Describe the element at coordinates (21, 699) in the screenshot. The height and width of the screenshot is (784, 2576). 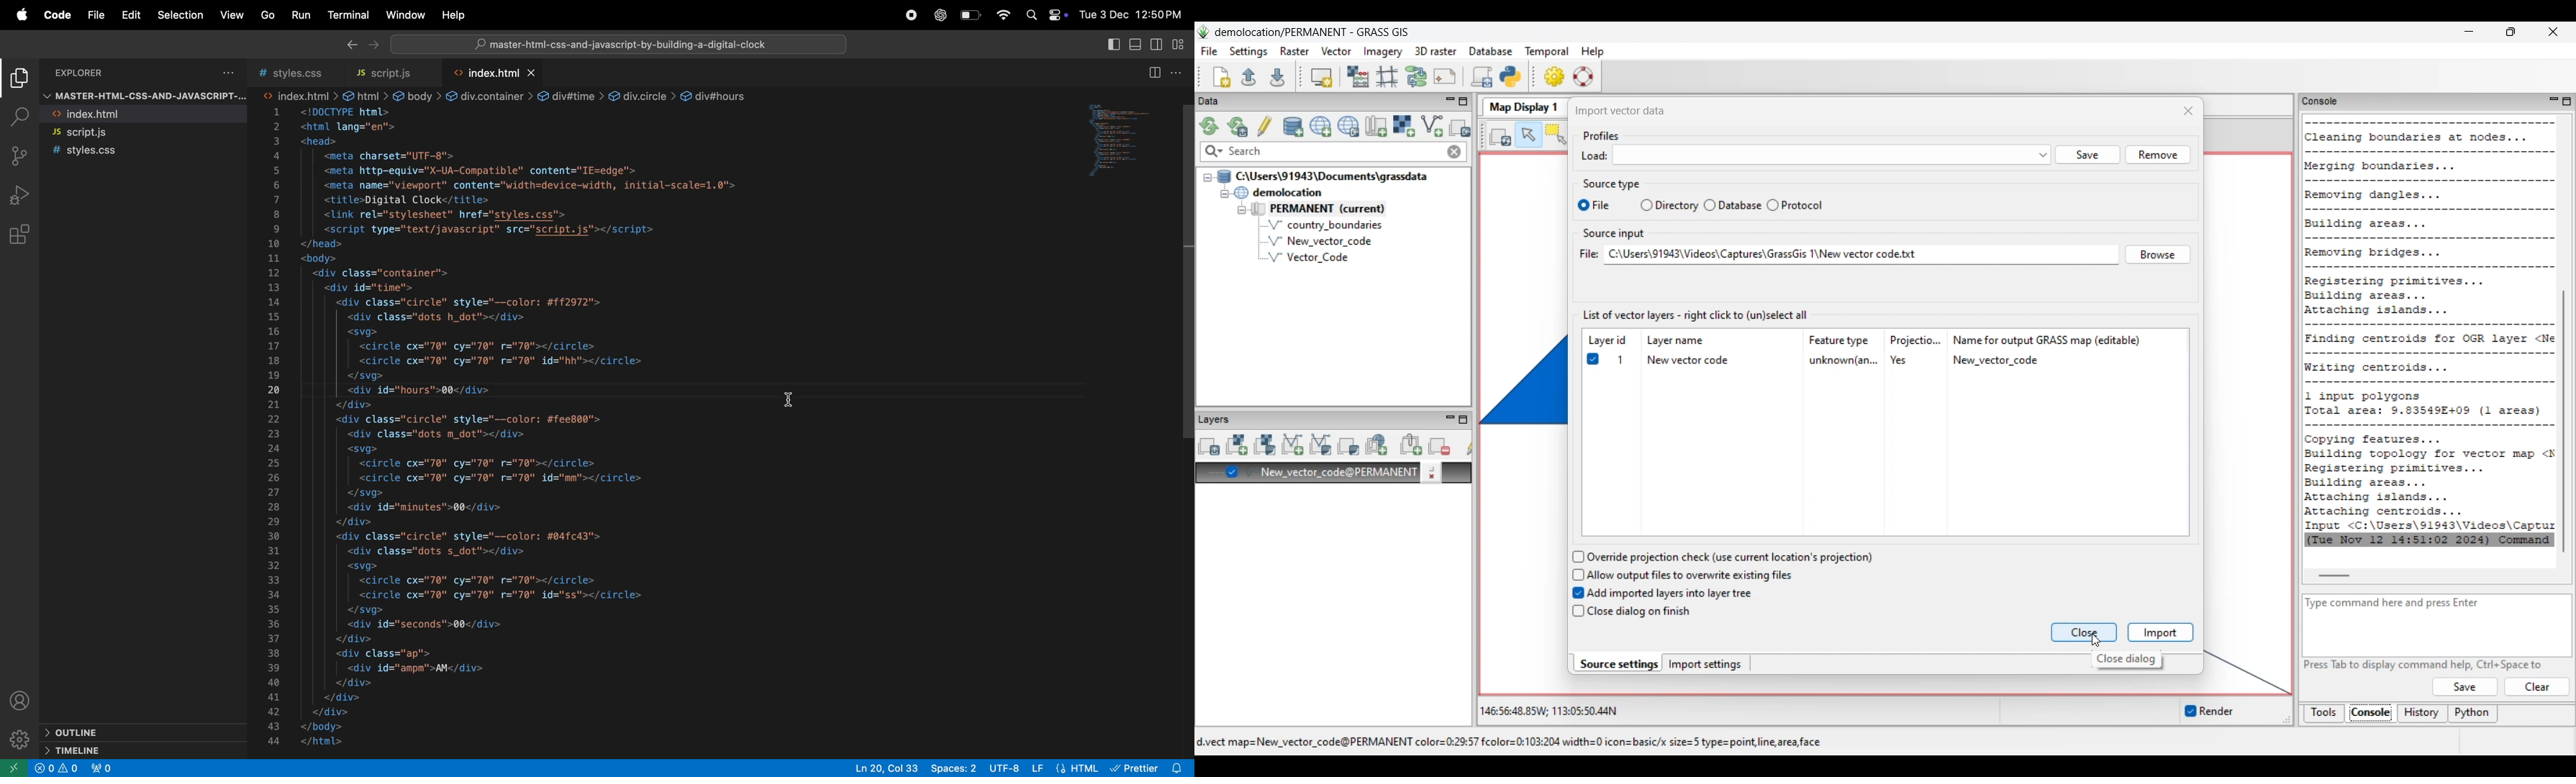
I see `profile` at that location.